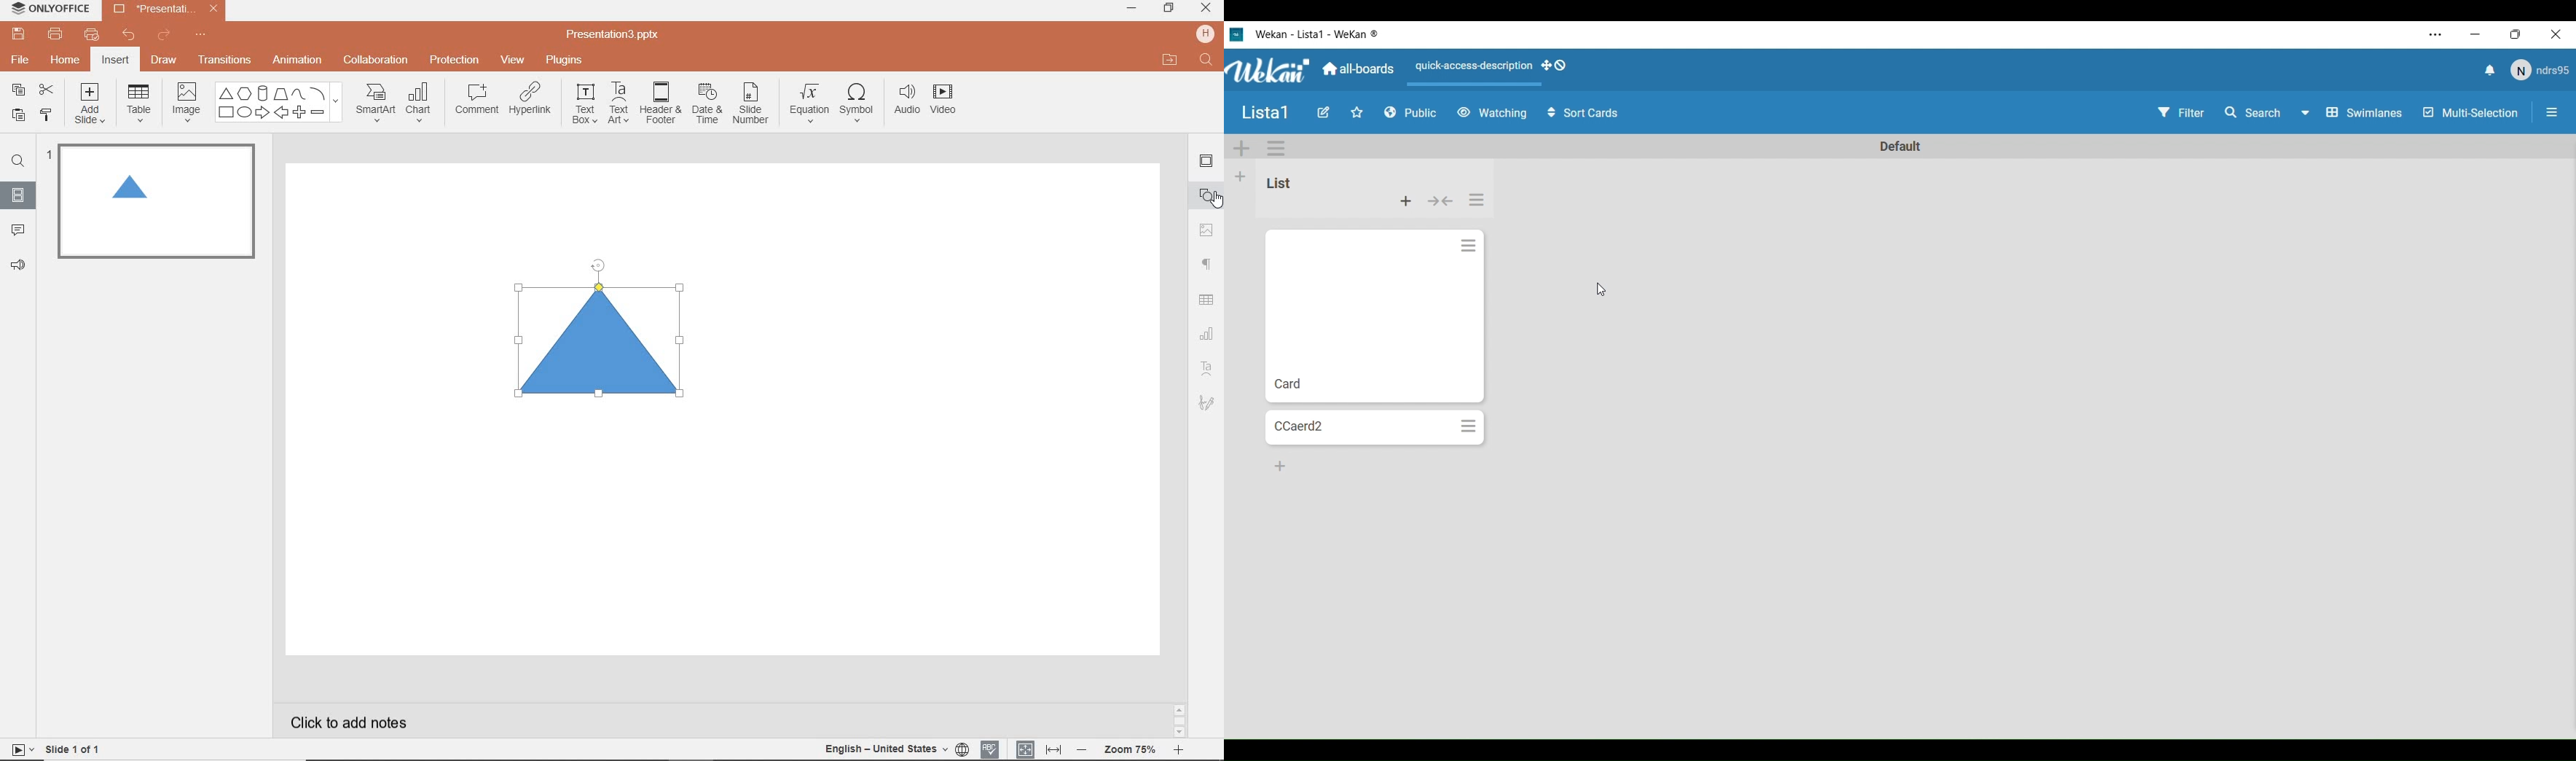 This screenshot has width=2576, height=784. I want to click on shape, so click(604, 341).